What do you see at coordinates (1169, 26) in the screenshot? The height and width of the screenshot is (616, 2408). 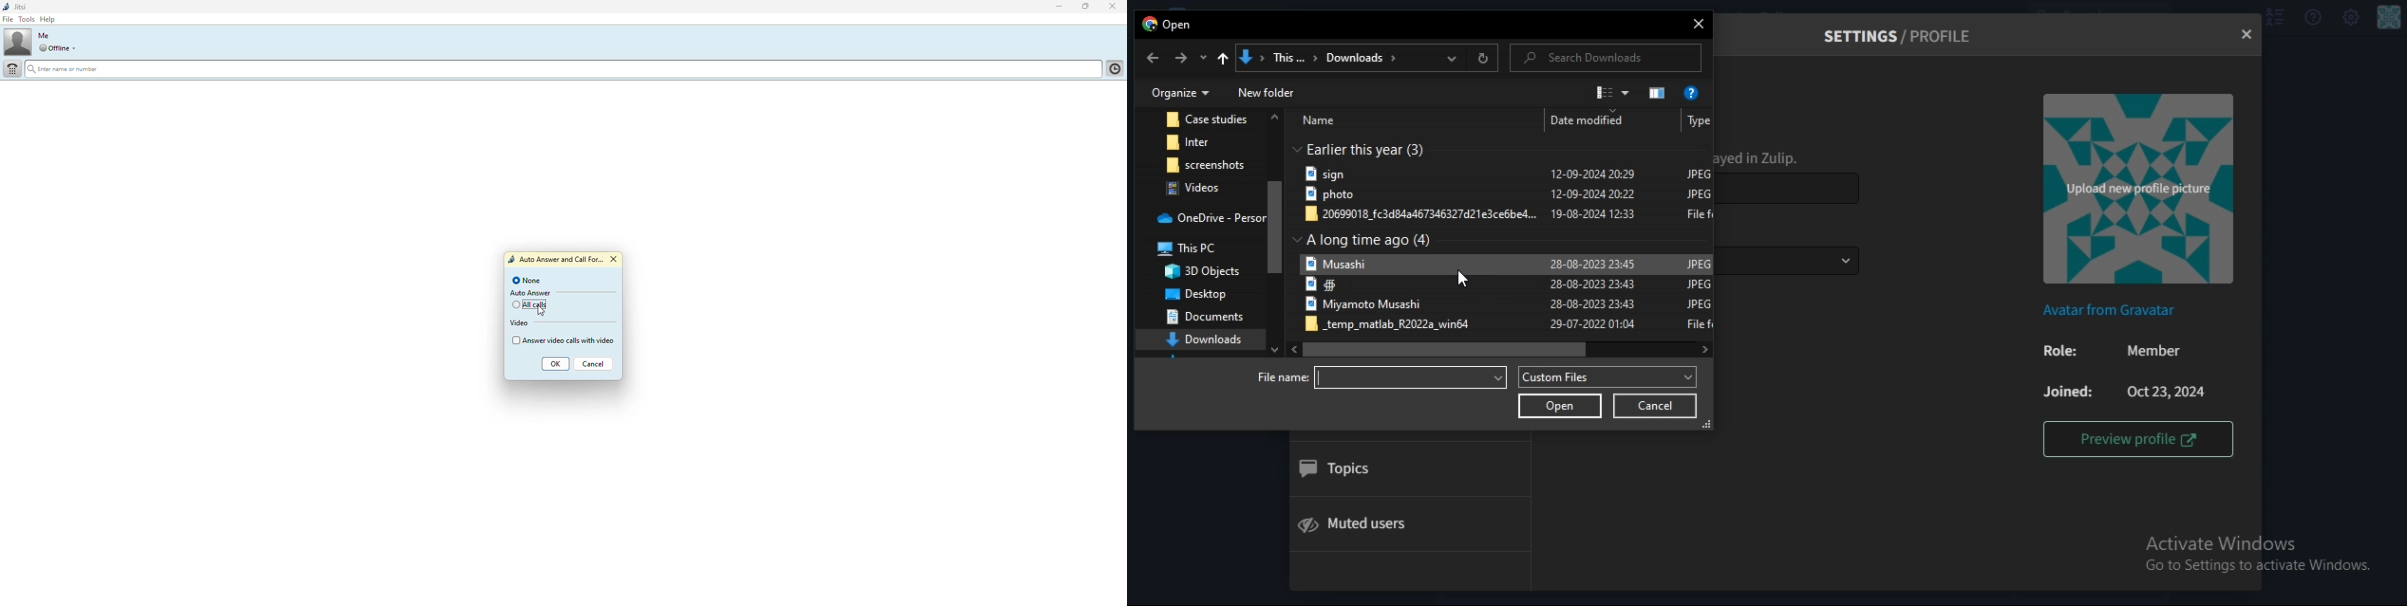 I see `text` at bounding box center [1169, 26].